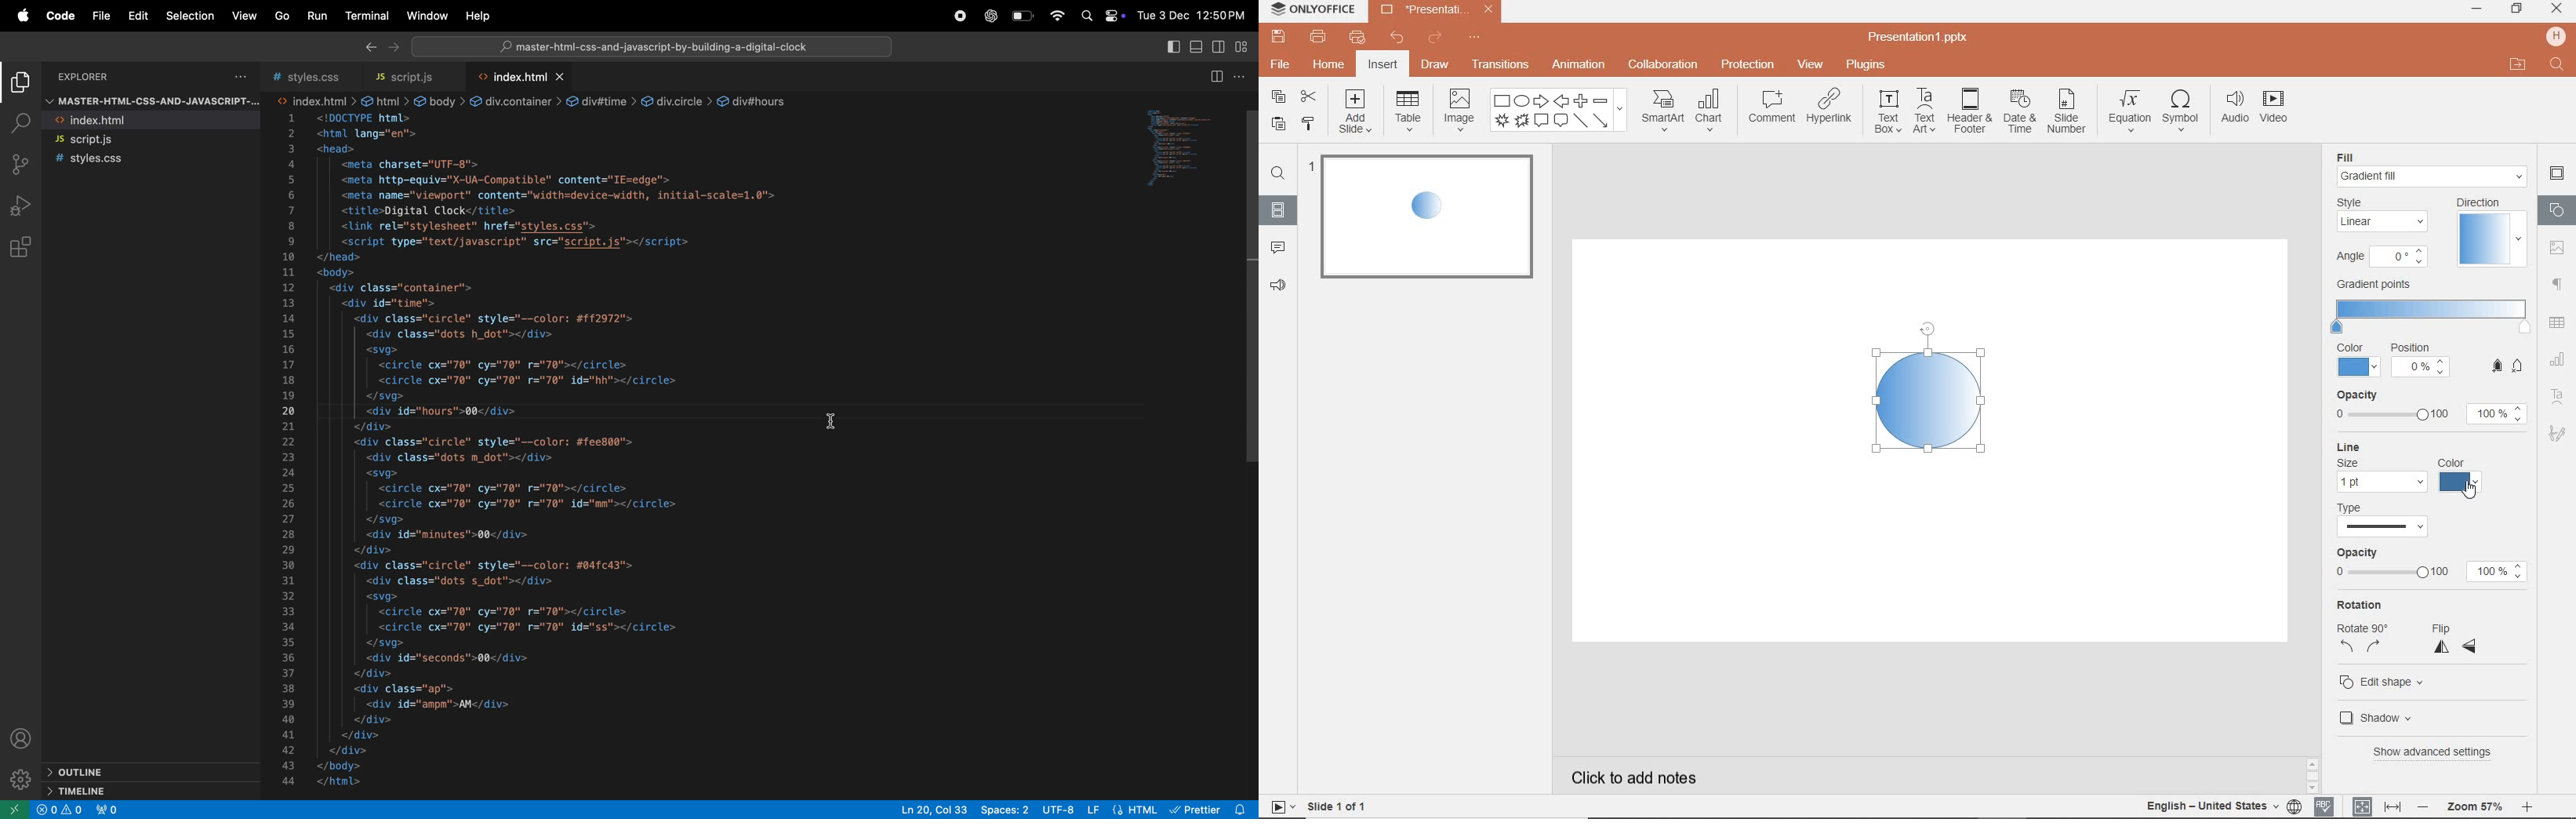 The image size is (2576, 840). What do you see at coordinates (1382, 65) in the screenshot?
I see `insert` at bounding box center [1382, 65].